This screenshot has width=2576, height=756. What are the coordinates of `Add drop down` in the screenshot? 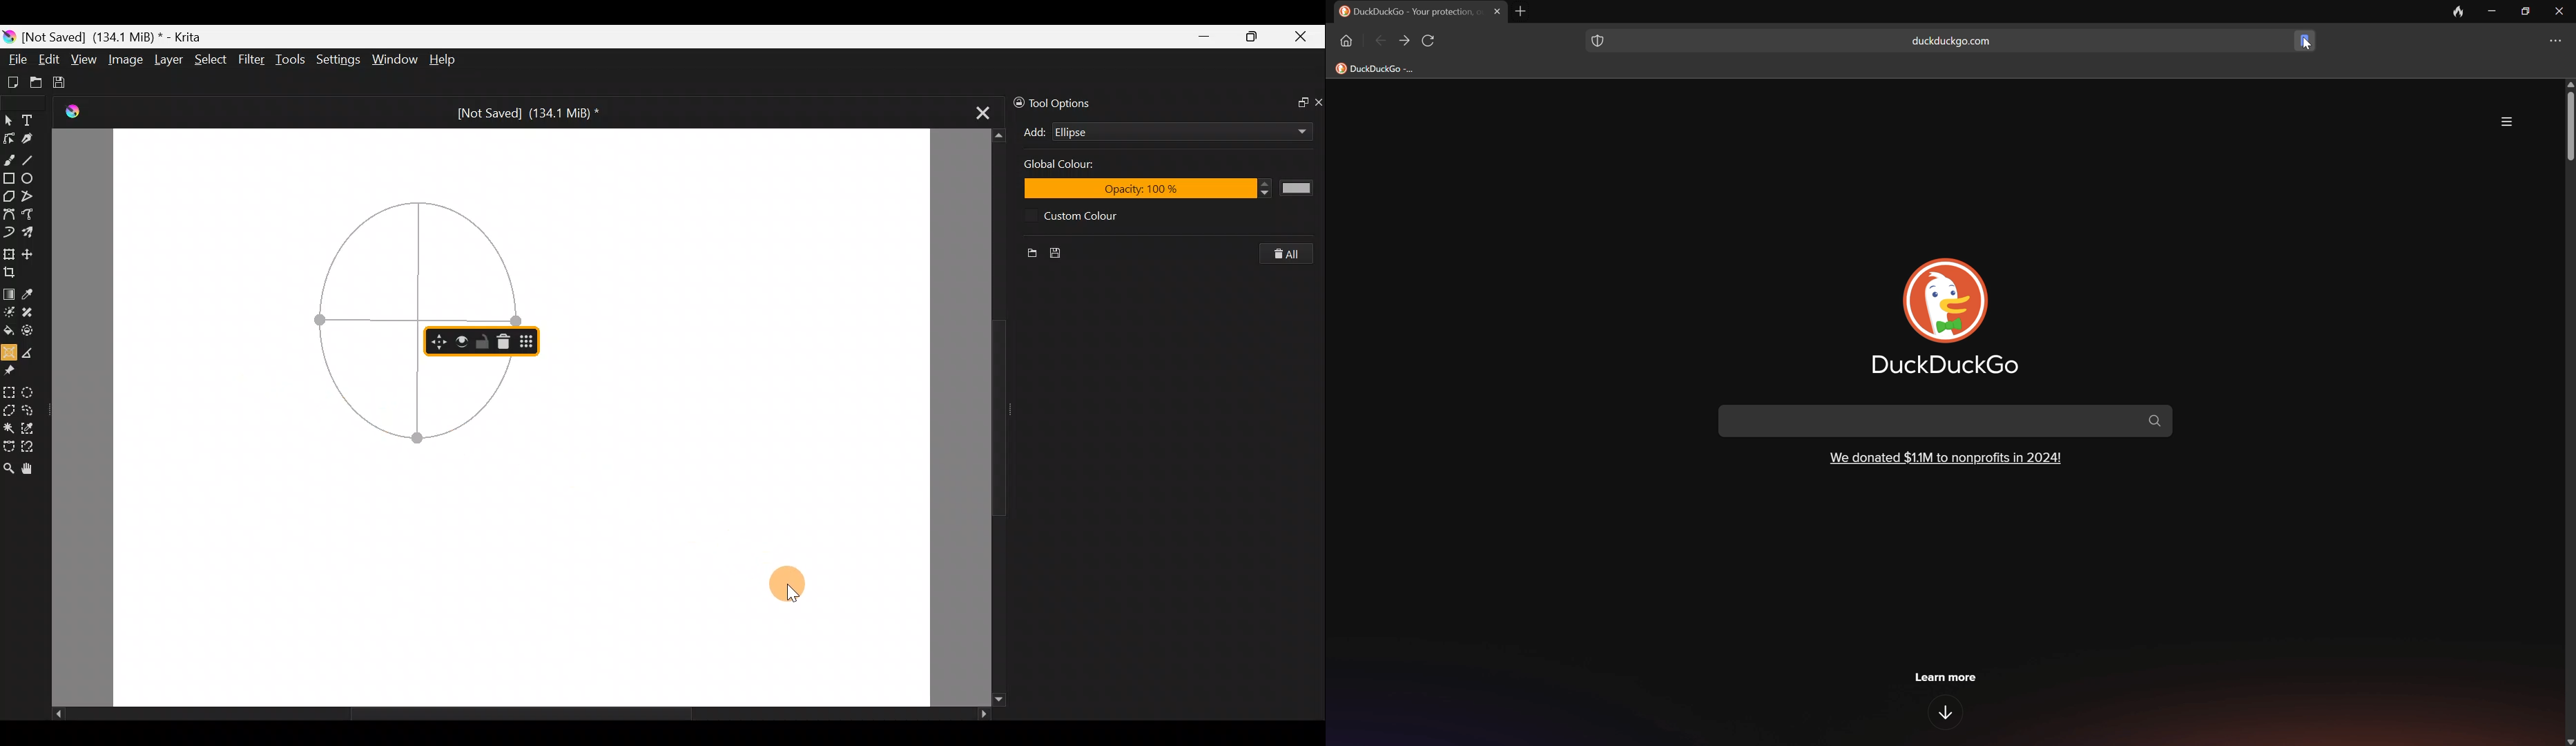 It's located at (1289, 129).